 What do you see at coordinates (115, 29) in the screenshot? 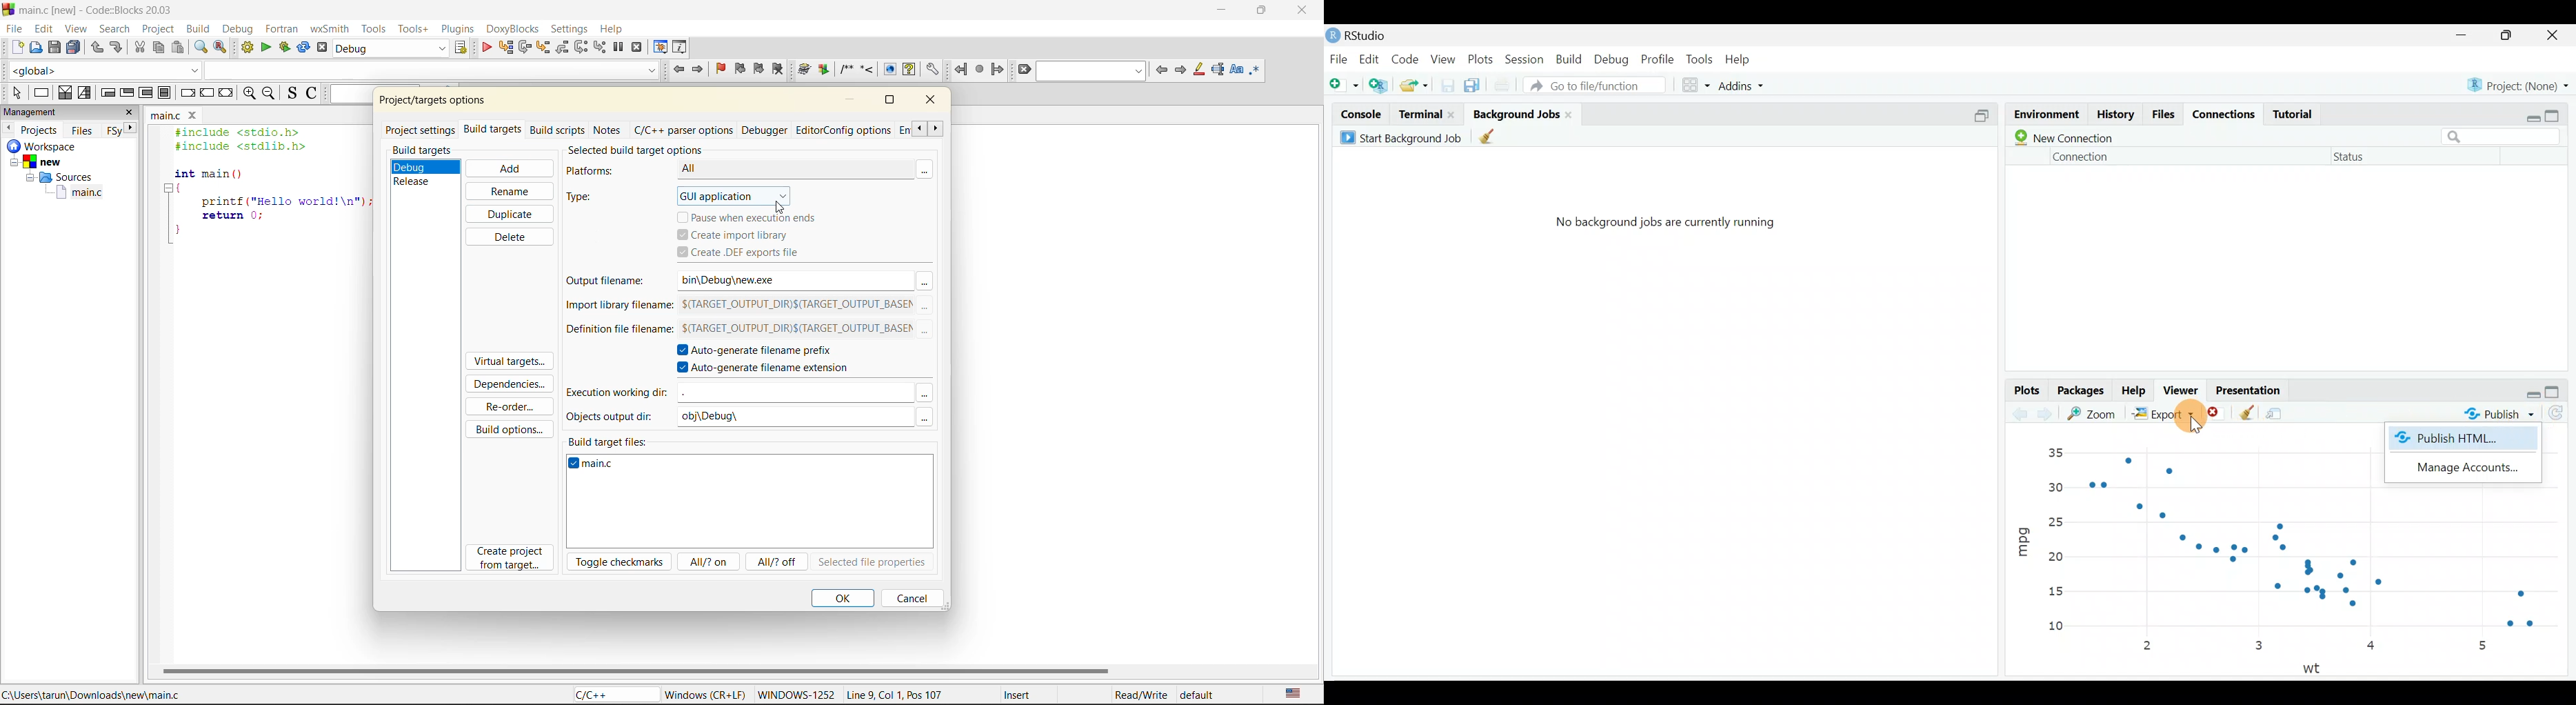
I see `search` at bounding box center [115, 29].